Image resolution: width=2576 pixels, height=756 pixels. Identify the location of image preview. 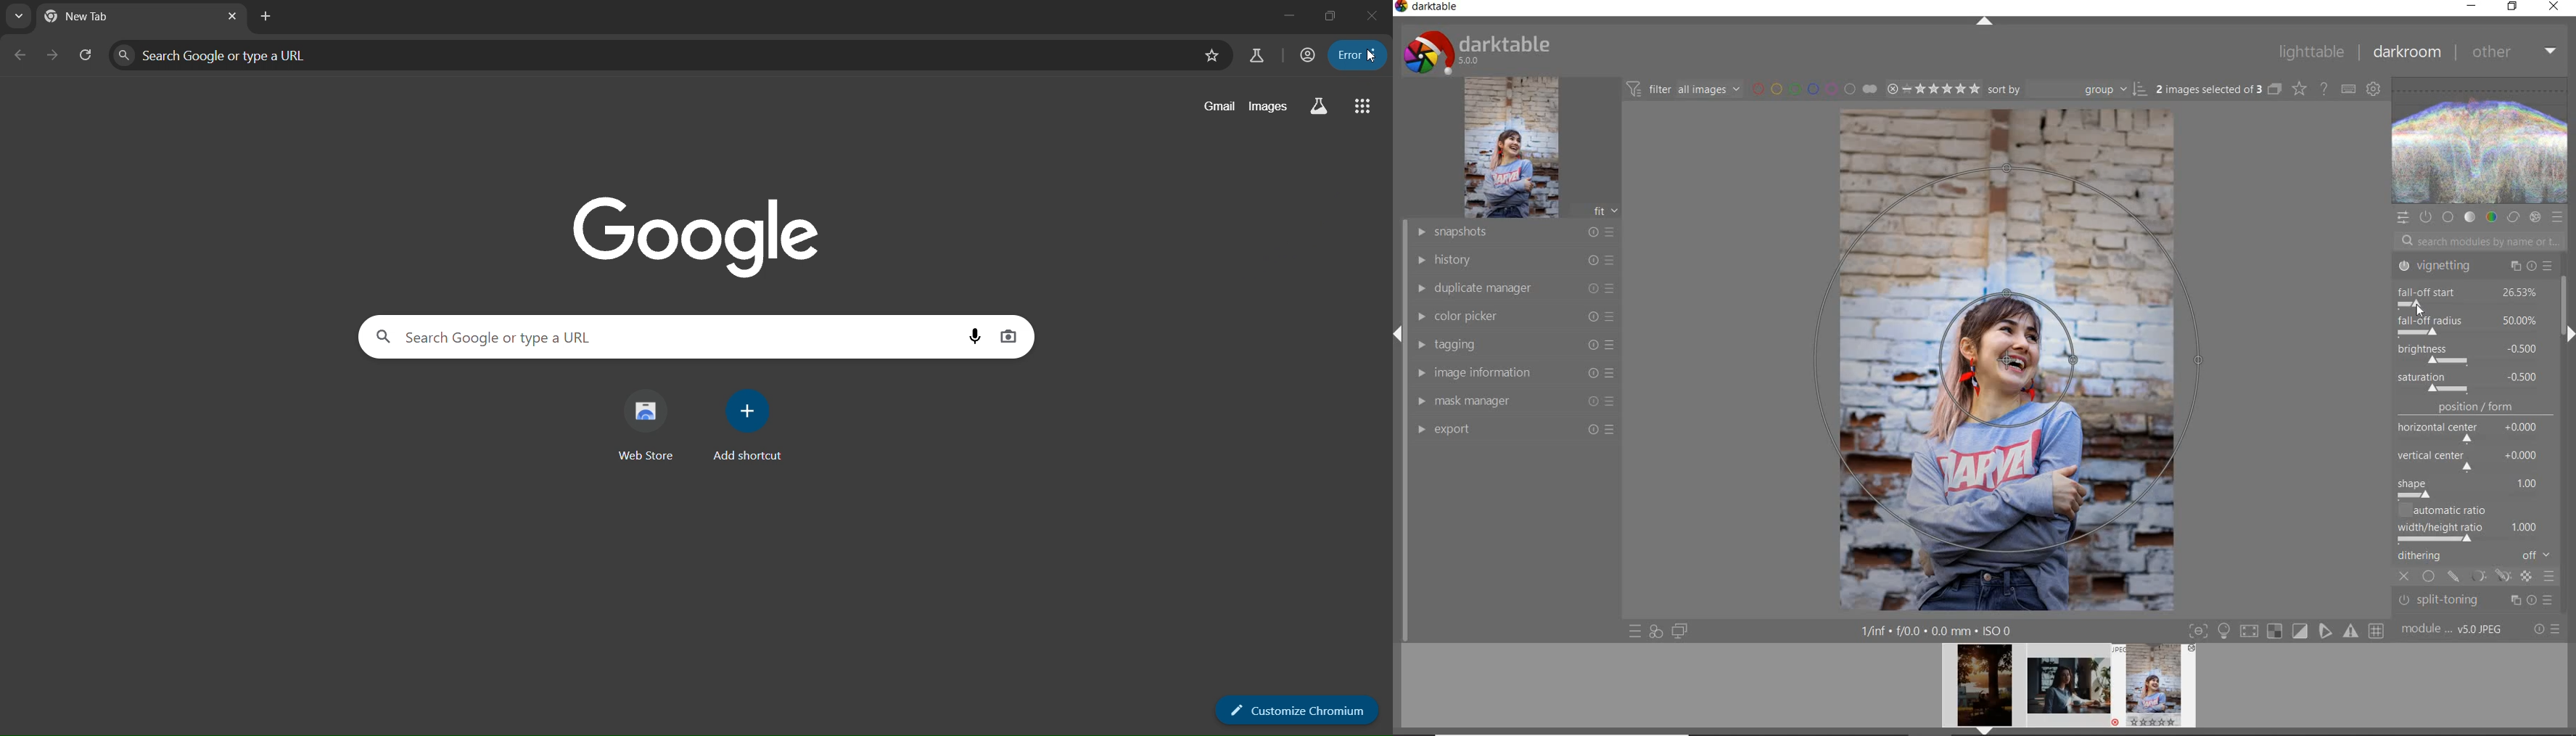
(2159, 689).